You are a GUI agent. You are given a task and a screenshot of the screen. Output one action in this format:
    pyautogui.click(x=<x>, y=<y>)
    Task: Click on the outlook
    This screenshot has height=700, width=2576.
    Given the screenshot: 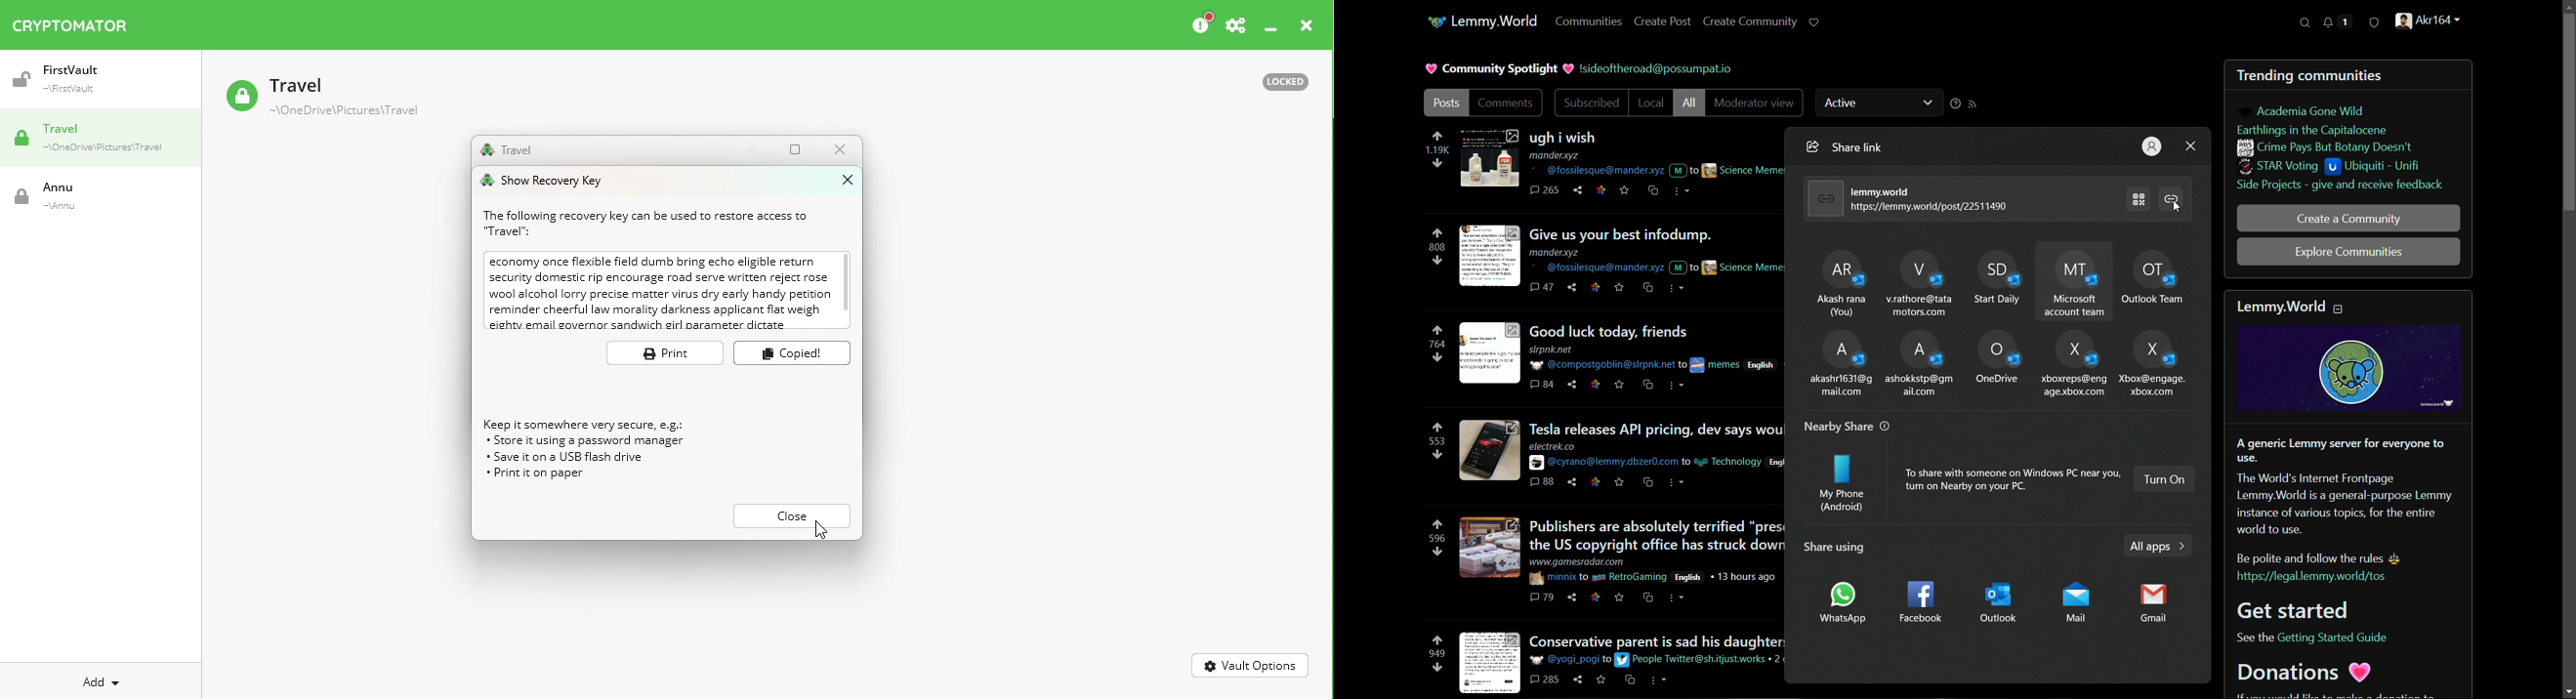 What is the action you would take?
    pyautogui.click(x=2003, y=603)
    